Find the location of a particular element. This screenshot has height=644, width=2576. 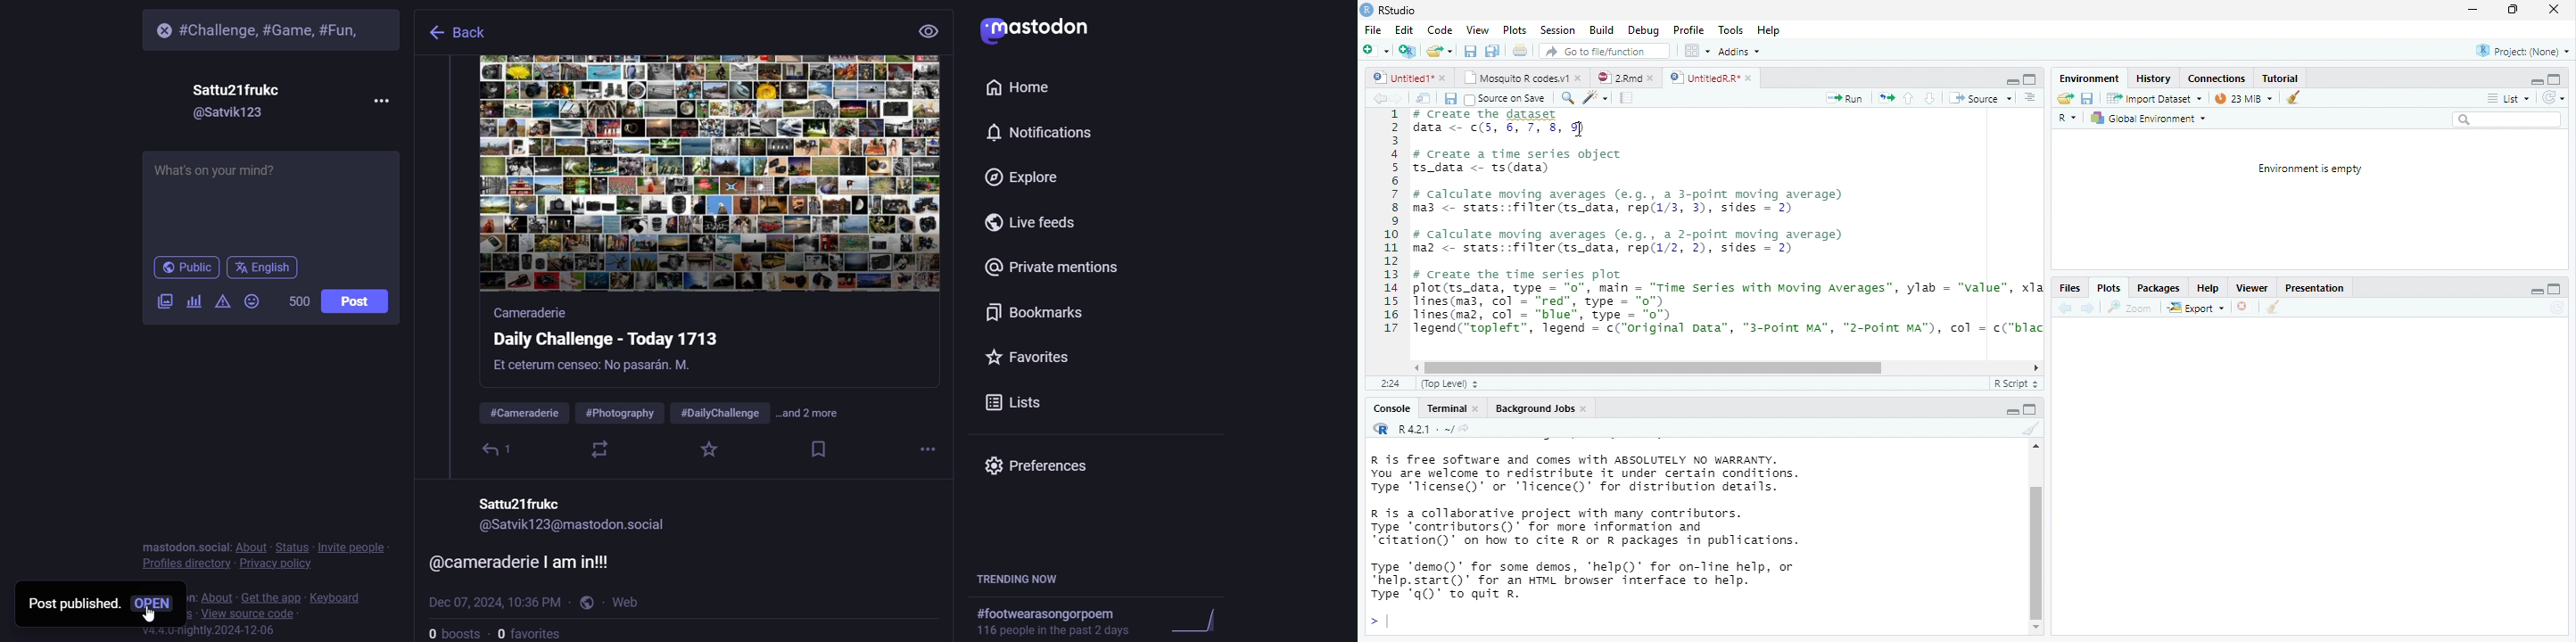

R is free software and comes with ABSOLUTELY NO WARRANTY.
You are welcome to redistribute it under certain conditions.
Type 'Ticense()' or "Ticence()' for distribution details.

R is a collaborative project with many contributors.

Type contributors()’ for more information and

“citation()’ on how to cite R or R packages in publications.
Type "demo()’ for some demos, 'help()’ for on-Tine help, or
*help.start()’ for an HTML browser interface to help.

Type 'q()’ to quit R. is located at coordinates (1661, 527).